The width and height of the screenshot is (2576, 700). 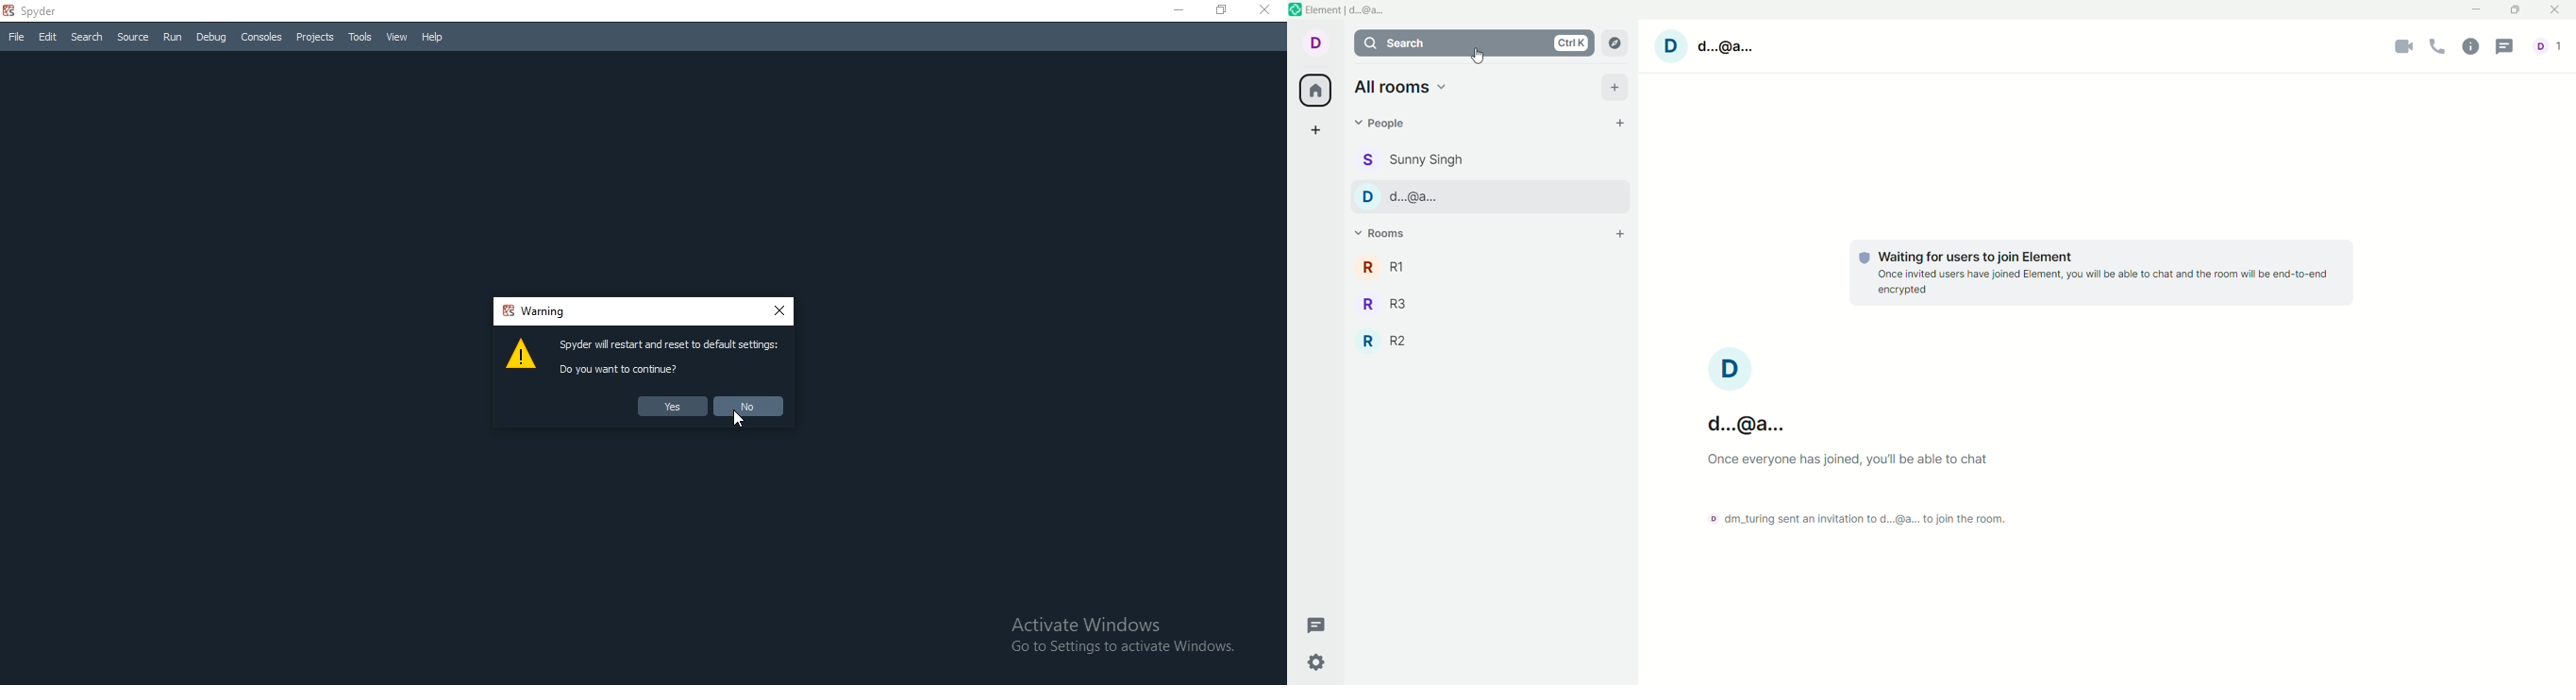 I want to click on Debug, so click(x=212, y=38).